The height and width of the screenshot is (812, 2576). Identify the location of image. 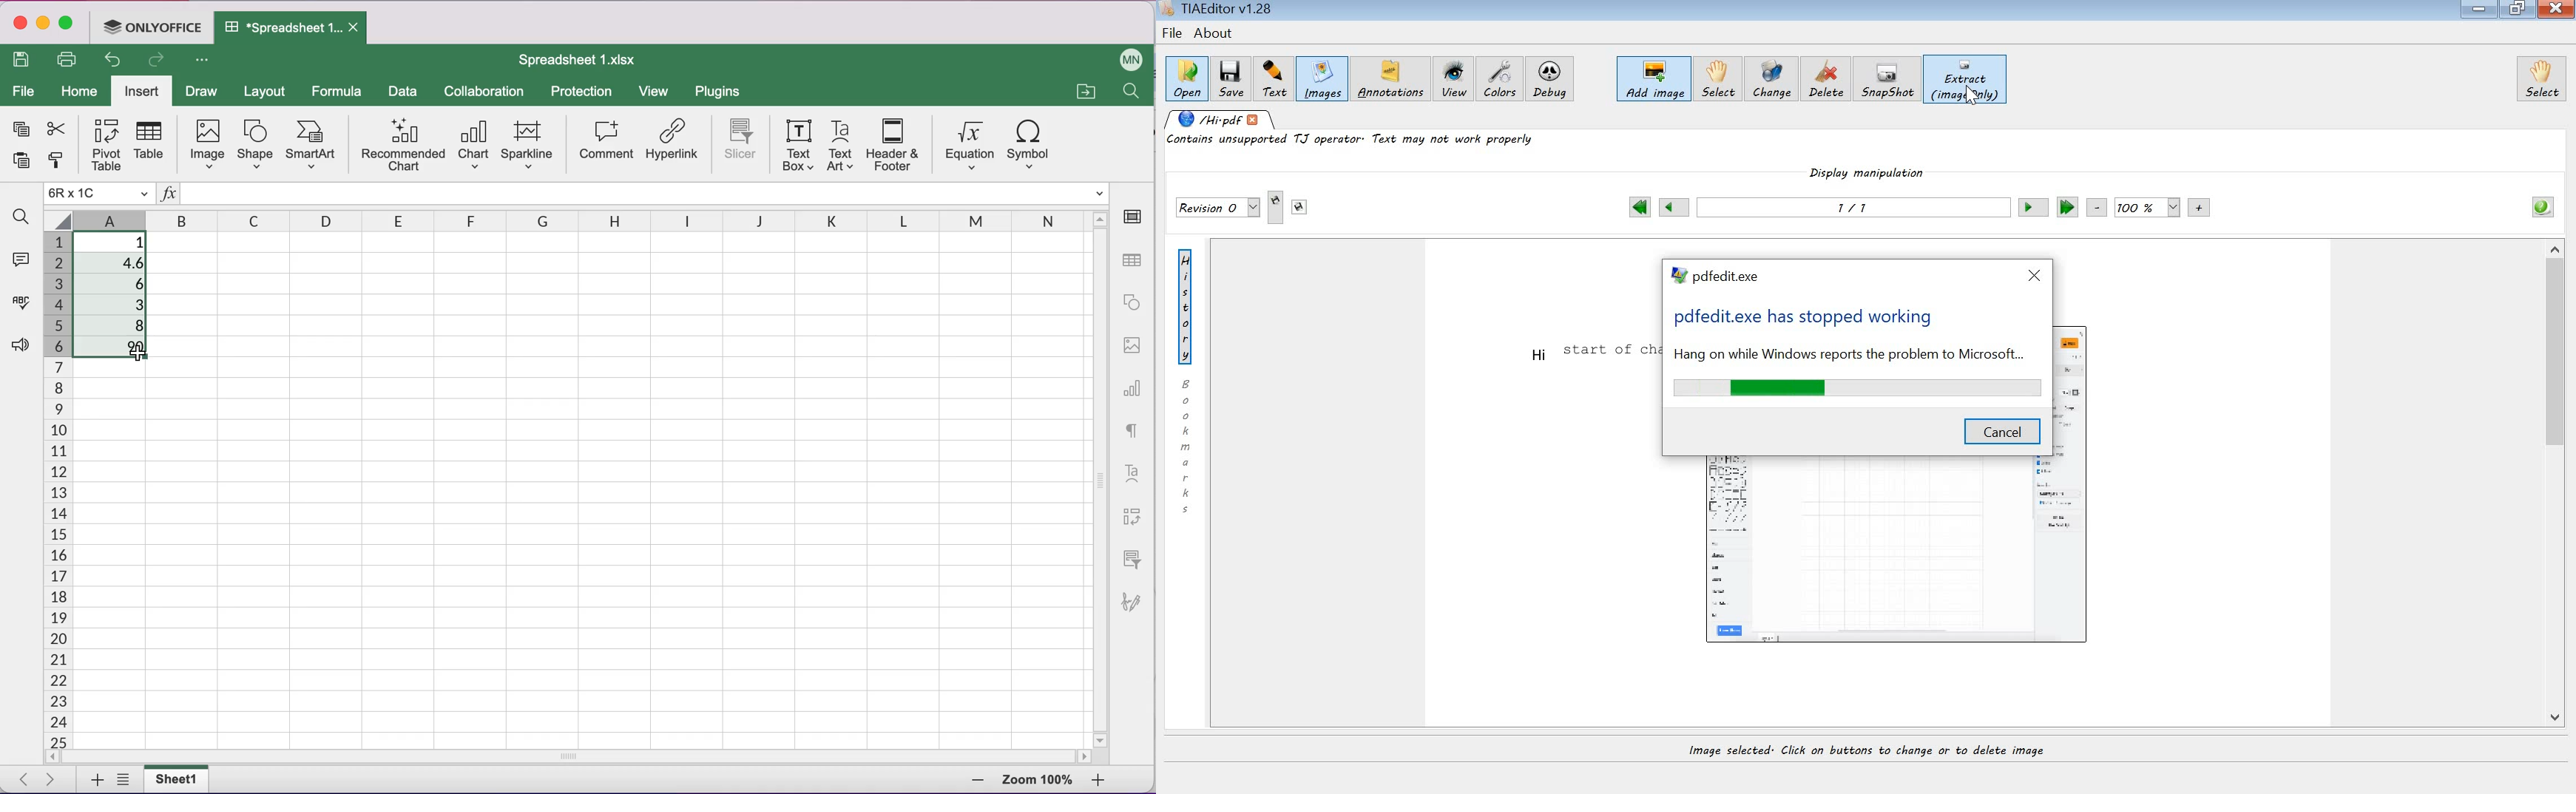
(1134, 345).